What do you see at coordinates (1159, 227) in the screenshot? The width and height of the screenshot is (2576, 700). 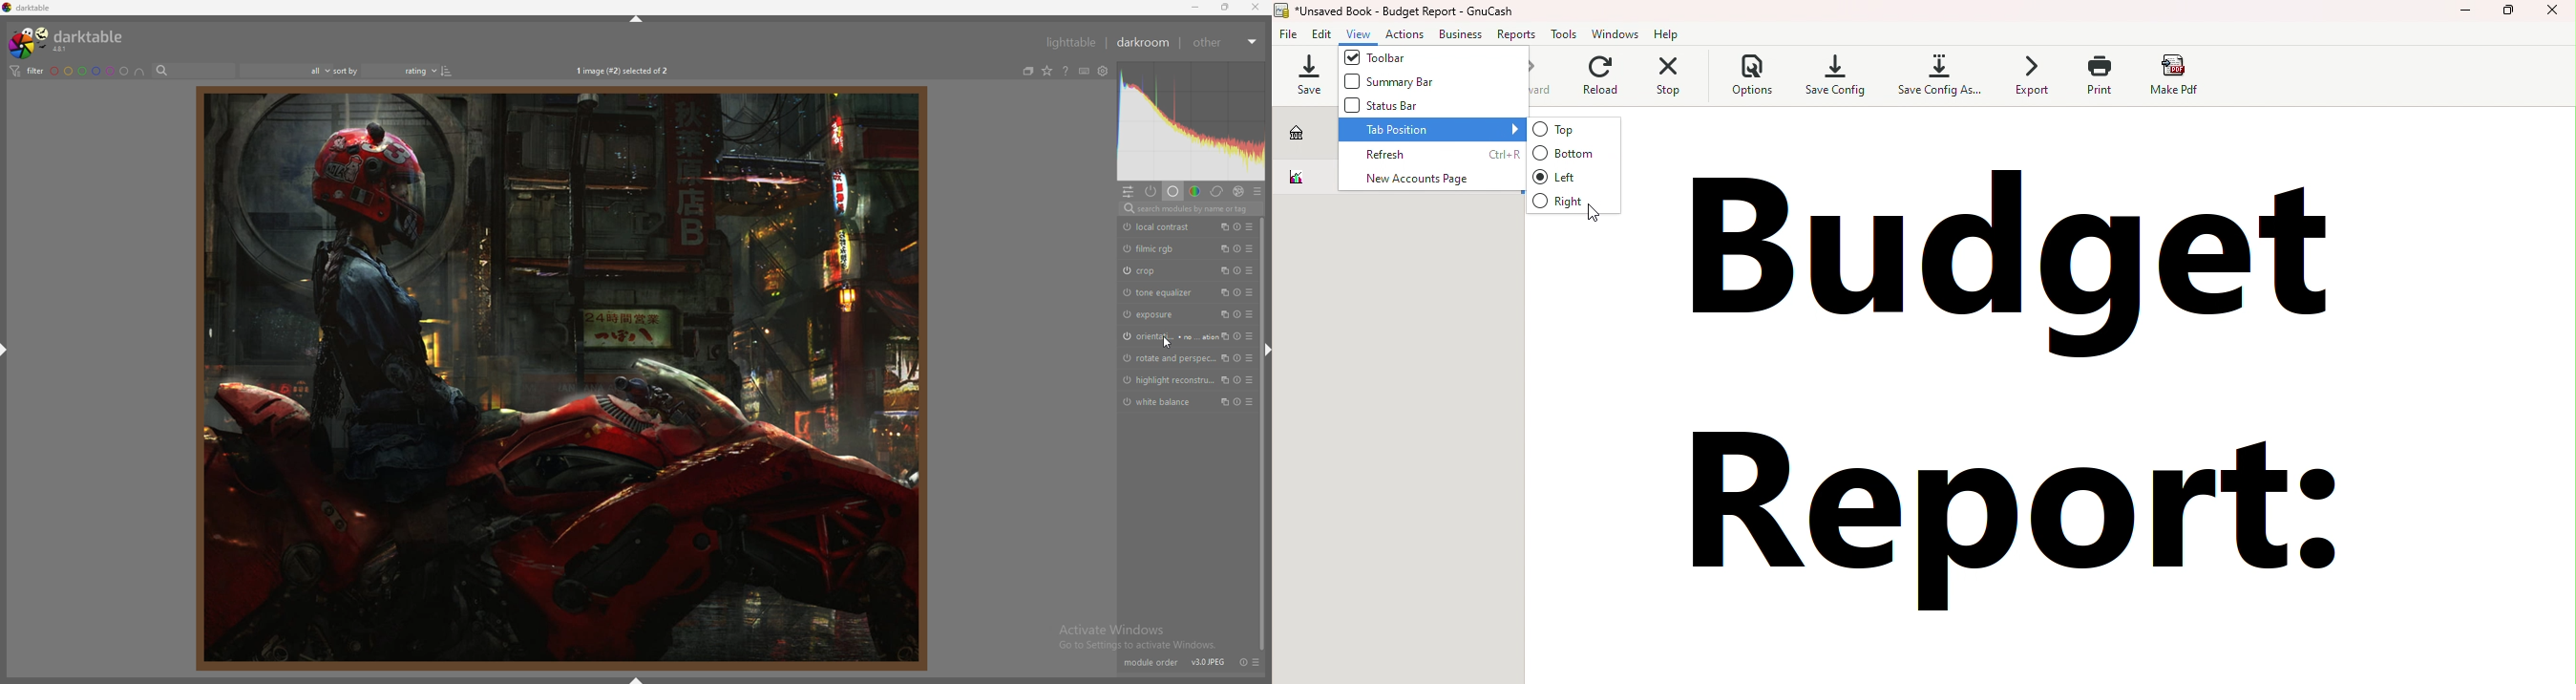 I see `local contrast` at bounding box center [1159, 227].